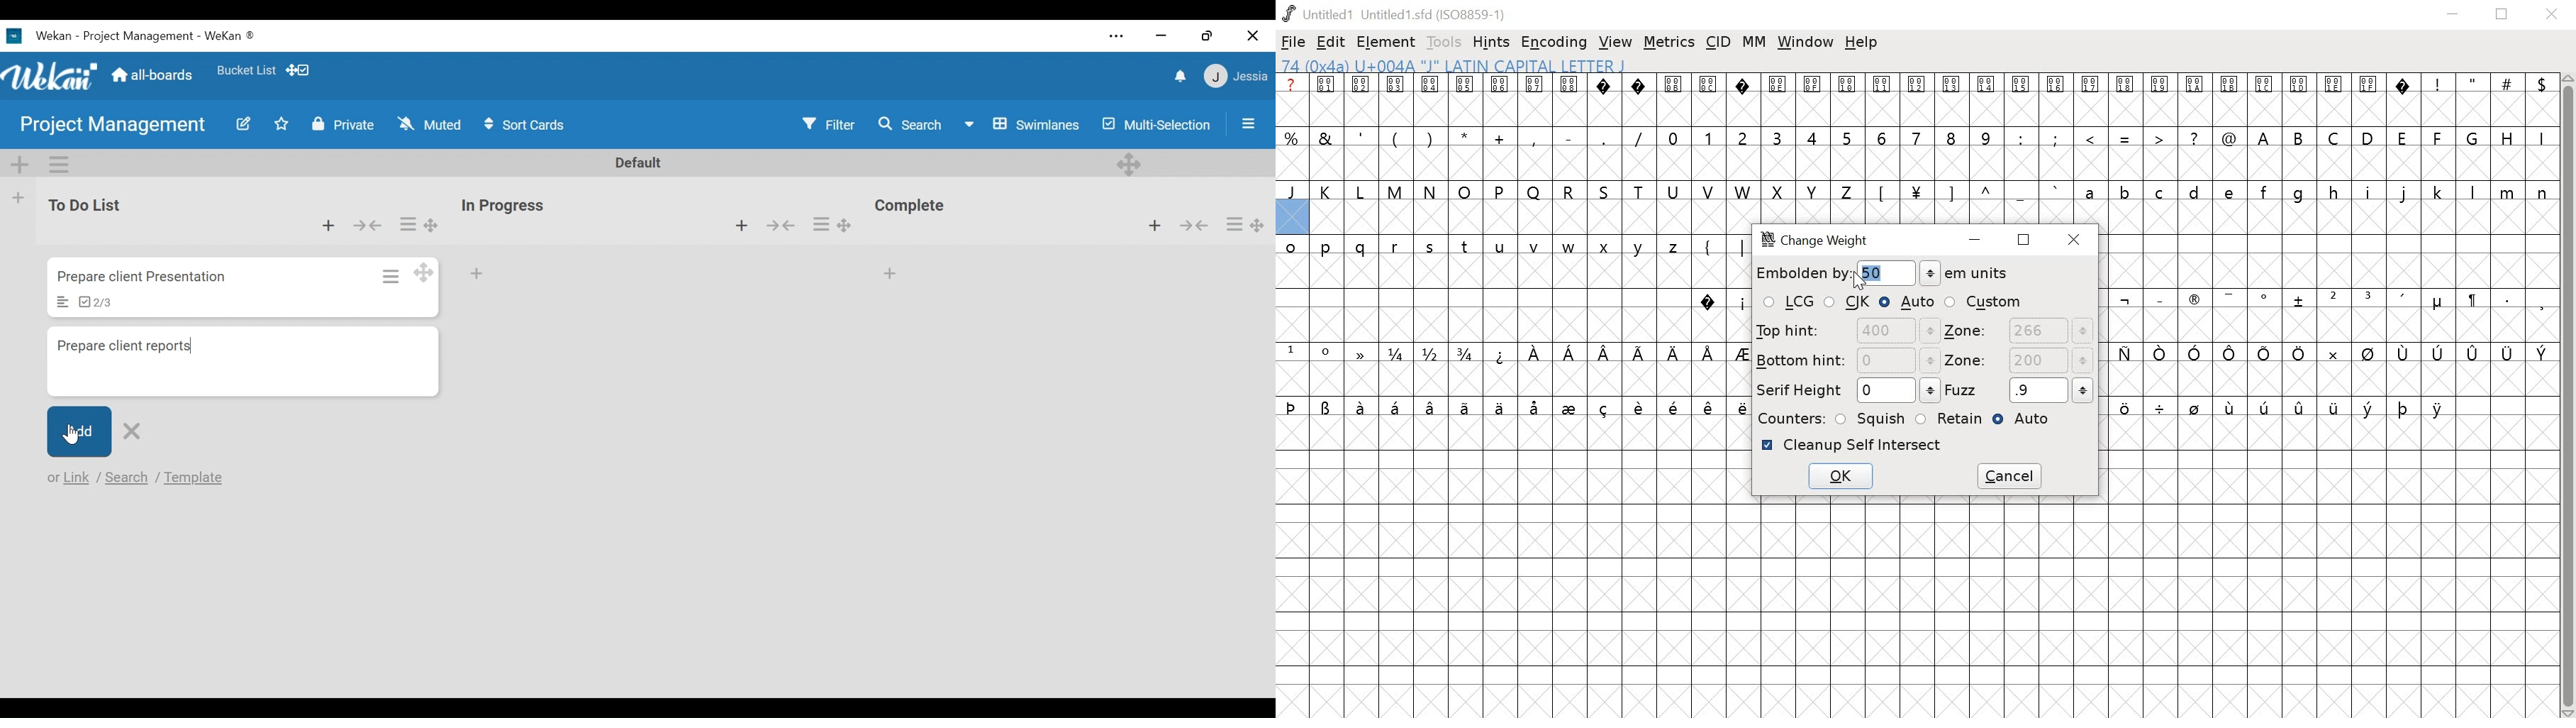  I want to click on All-boards, so click(152, 75).